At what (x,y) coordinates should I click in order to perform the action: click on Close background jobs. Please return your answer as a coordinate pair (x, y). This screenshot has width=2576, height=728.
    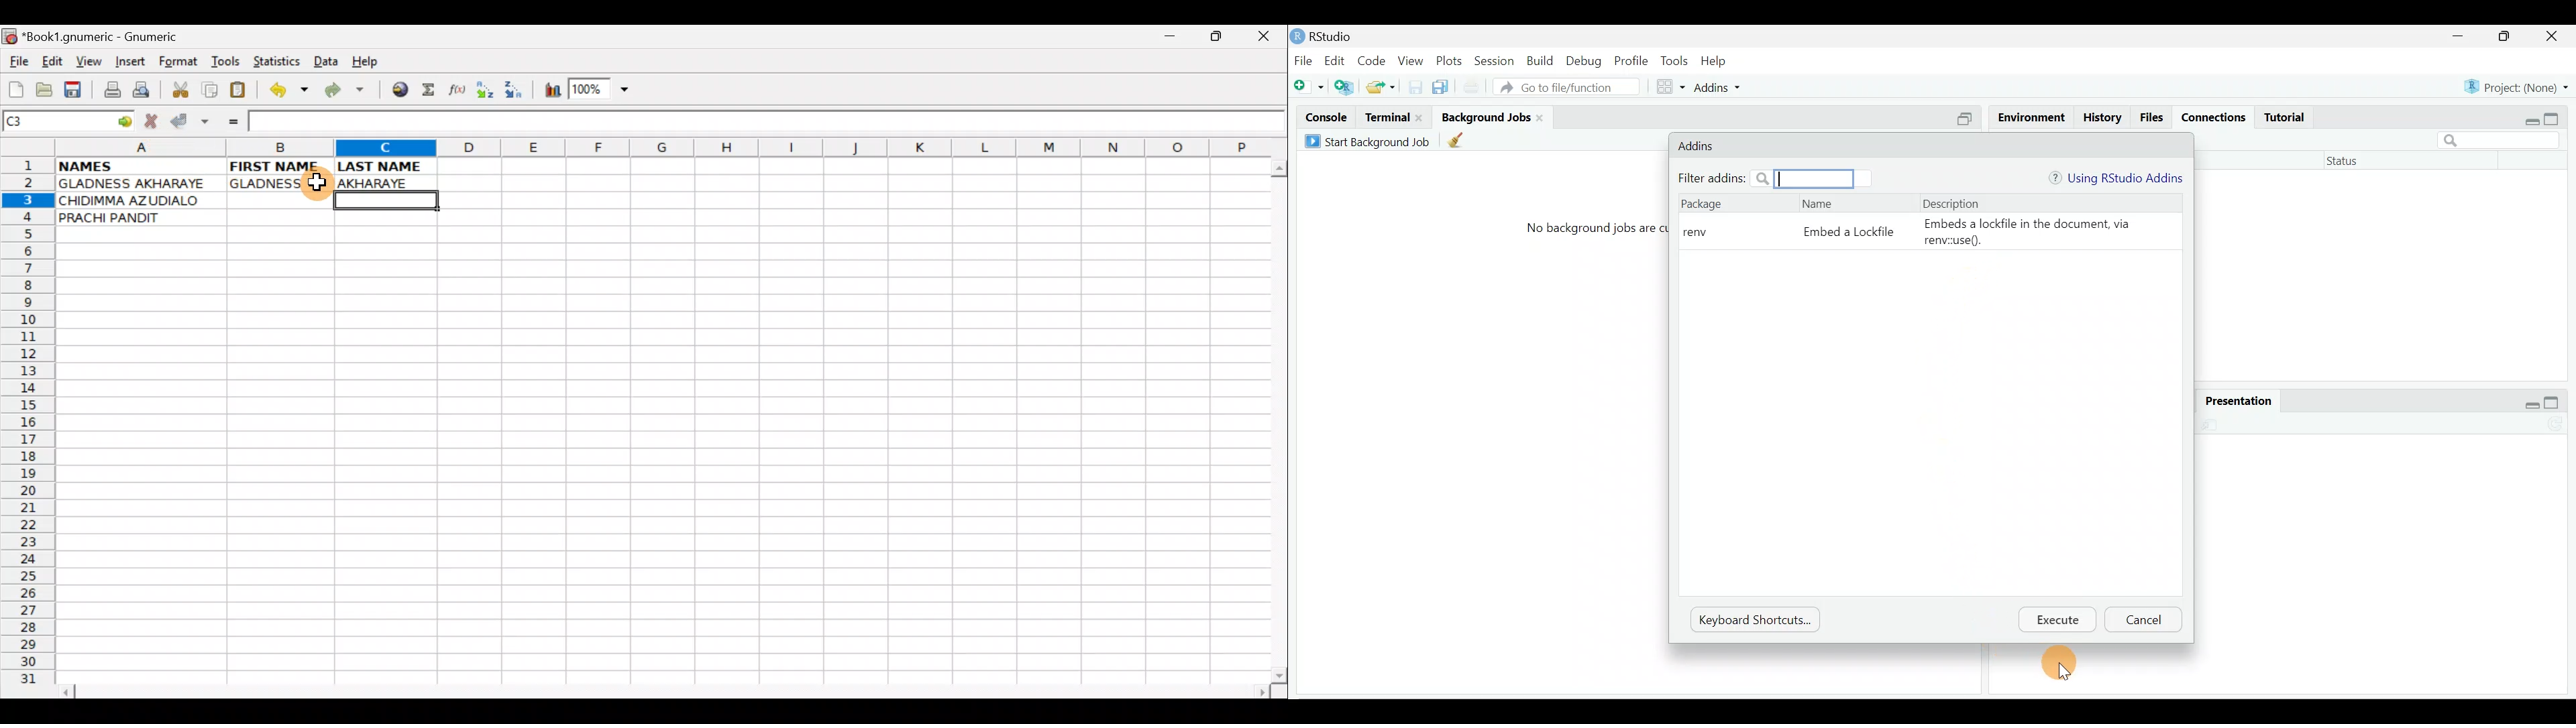
    Looking at the image, I should click on (1546, 117).